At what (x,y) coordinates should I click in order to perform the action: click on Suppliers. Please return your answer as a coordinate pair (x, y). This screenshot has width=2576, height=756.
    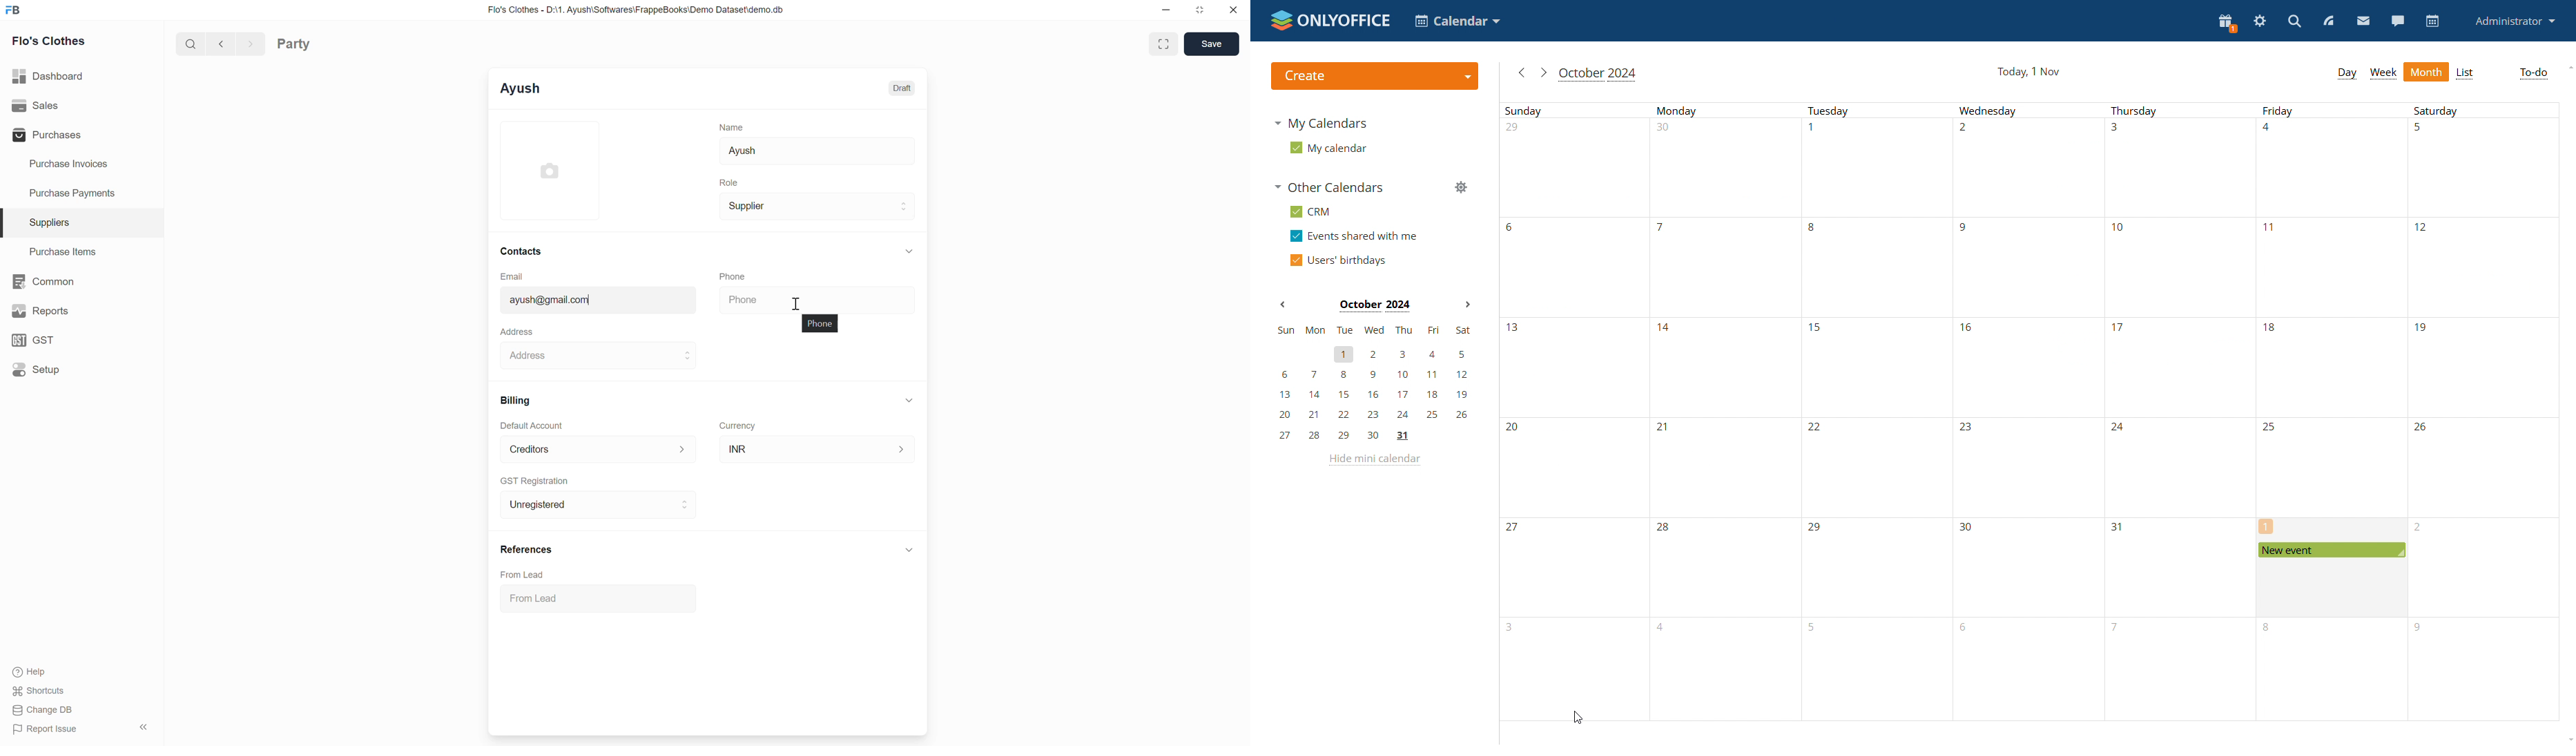
    Looking at the image, I should click on (82, 223).